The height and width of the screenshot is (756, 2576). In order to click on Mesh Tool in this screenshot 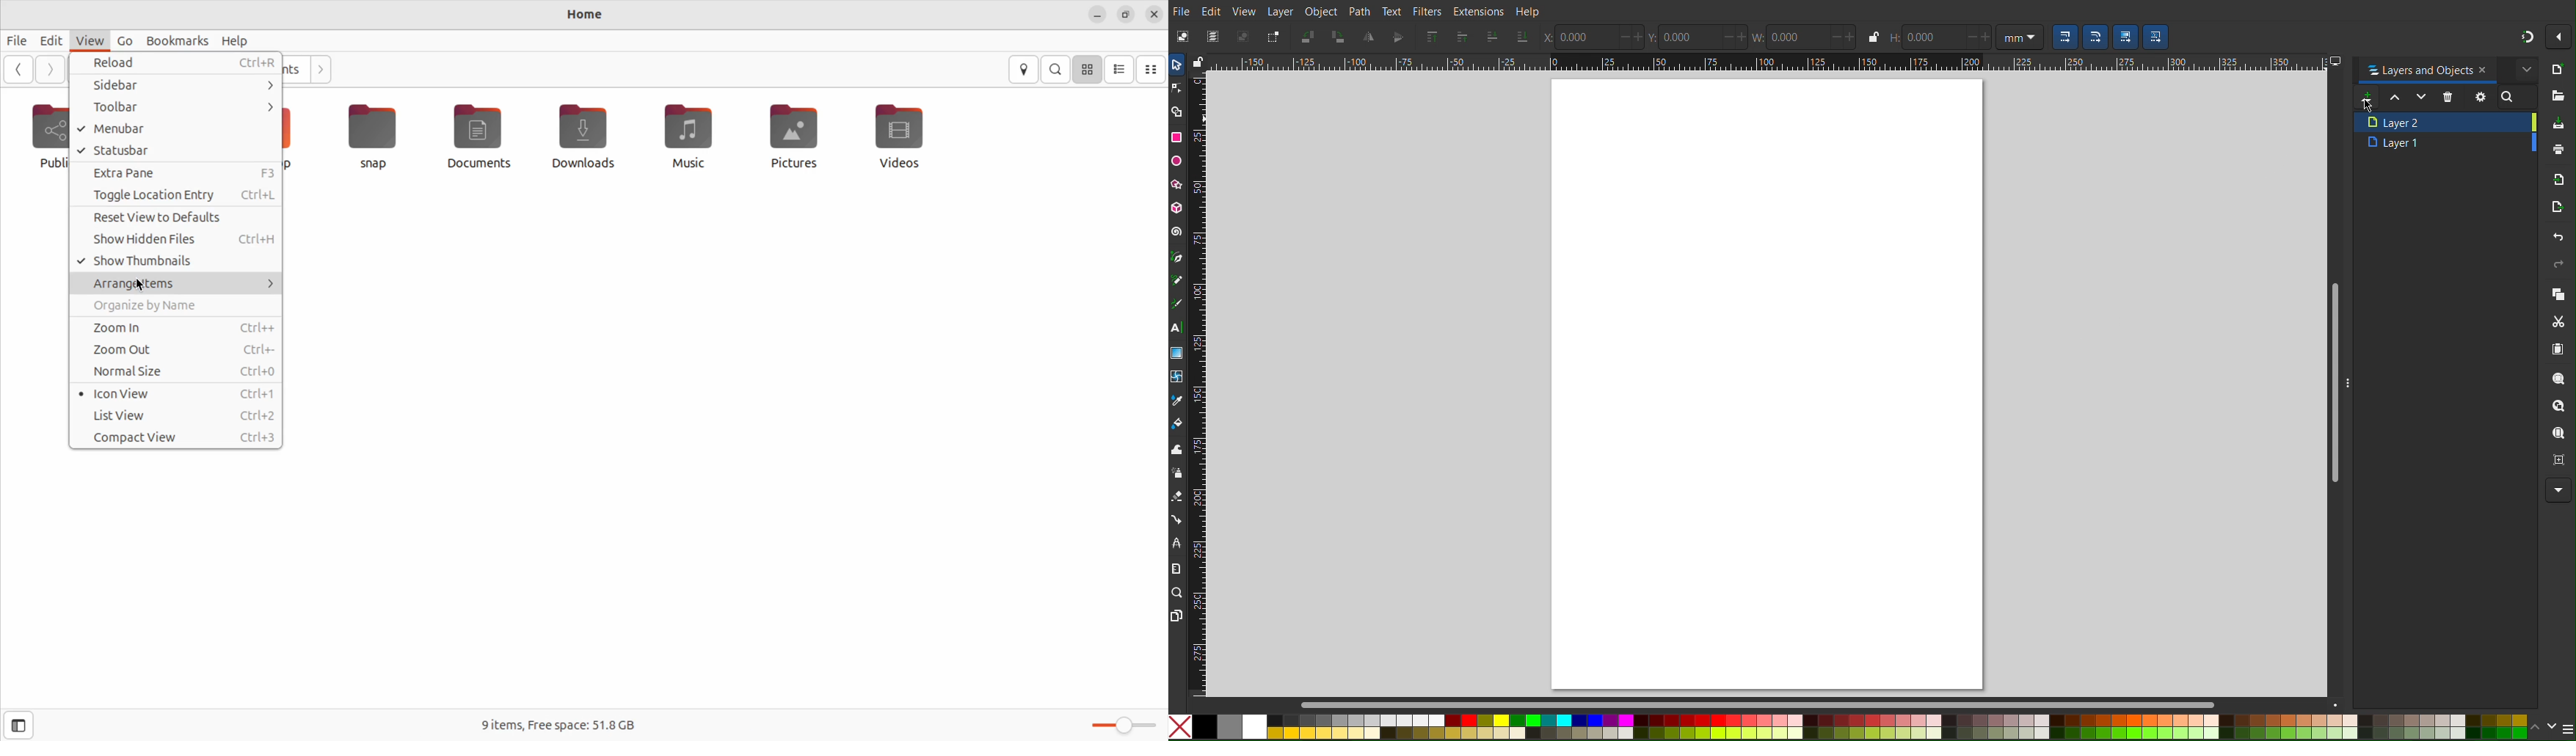, I will do `click(1179, 374)`.